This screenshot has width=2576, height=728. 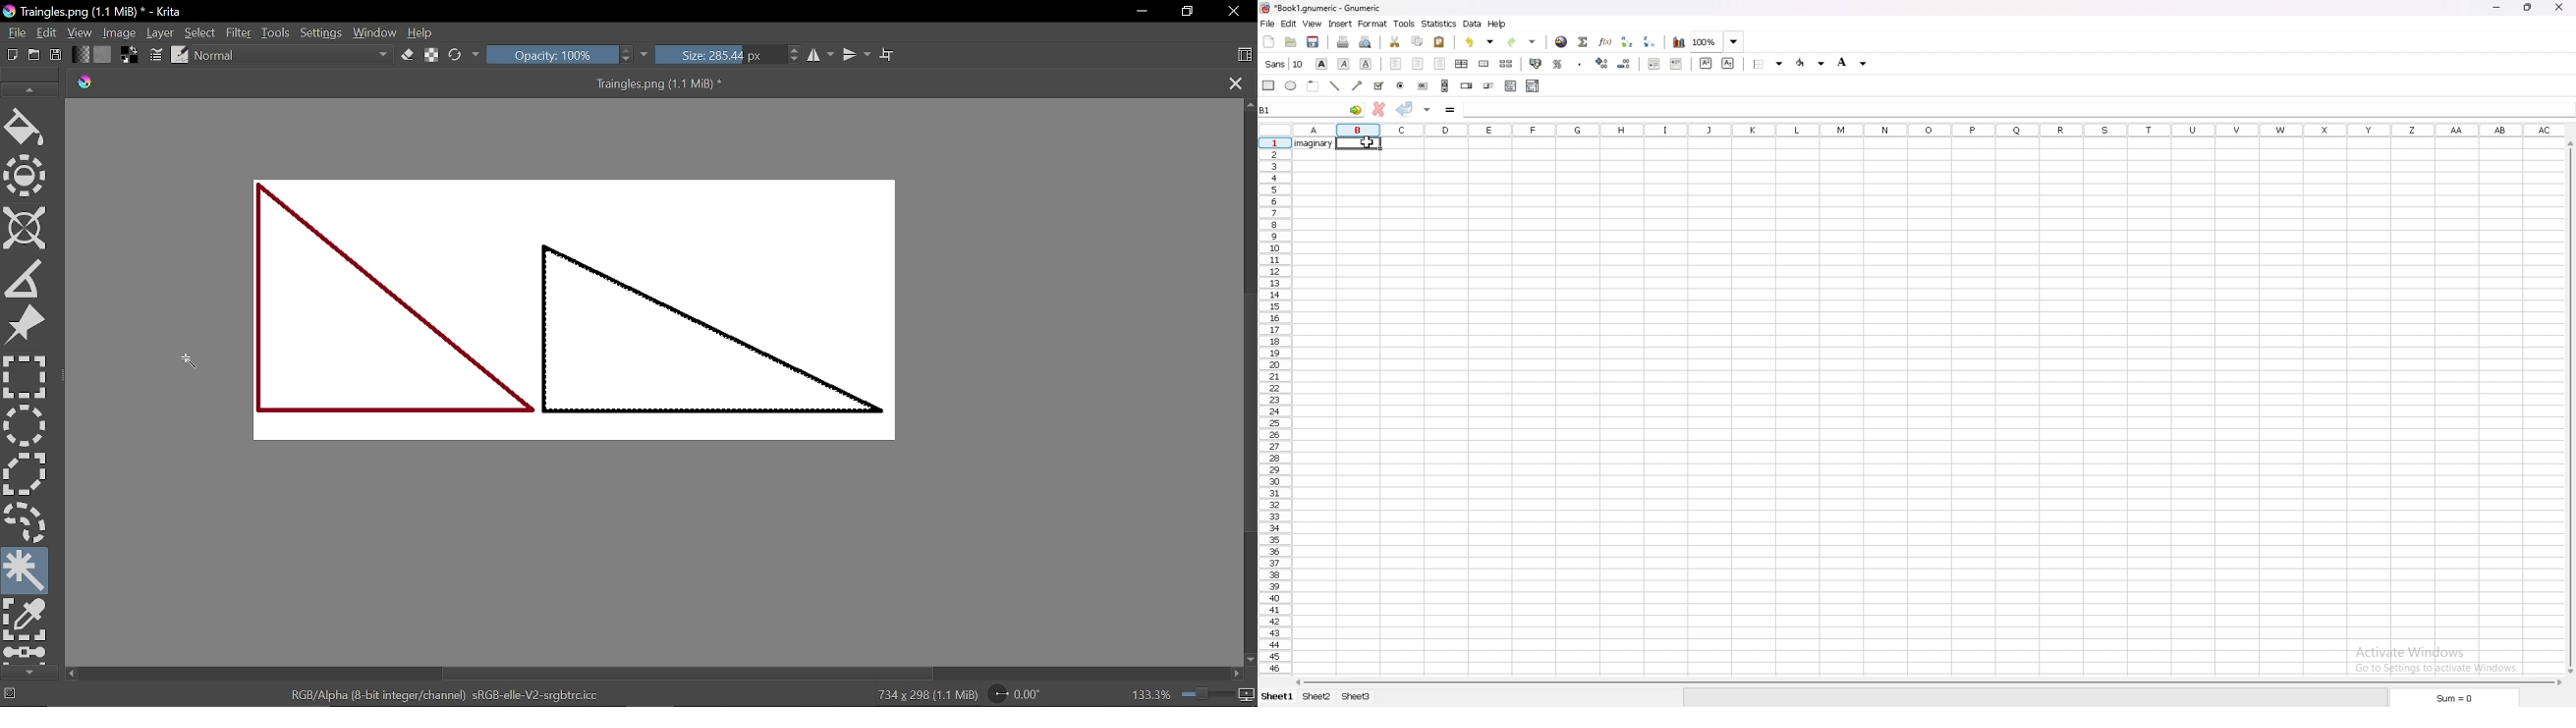 I want to click on sheet 3, so click(x=1356, y=697).